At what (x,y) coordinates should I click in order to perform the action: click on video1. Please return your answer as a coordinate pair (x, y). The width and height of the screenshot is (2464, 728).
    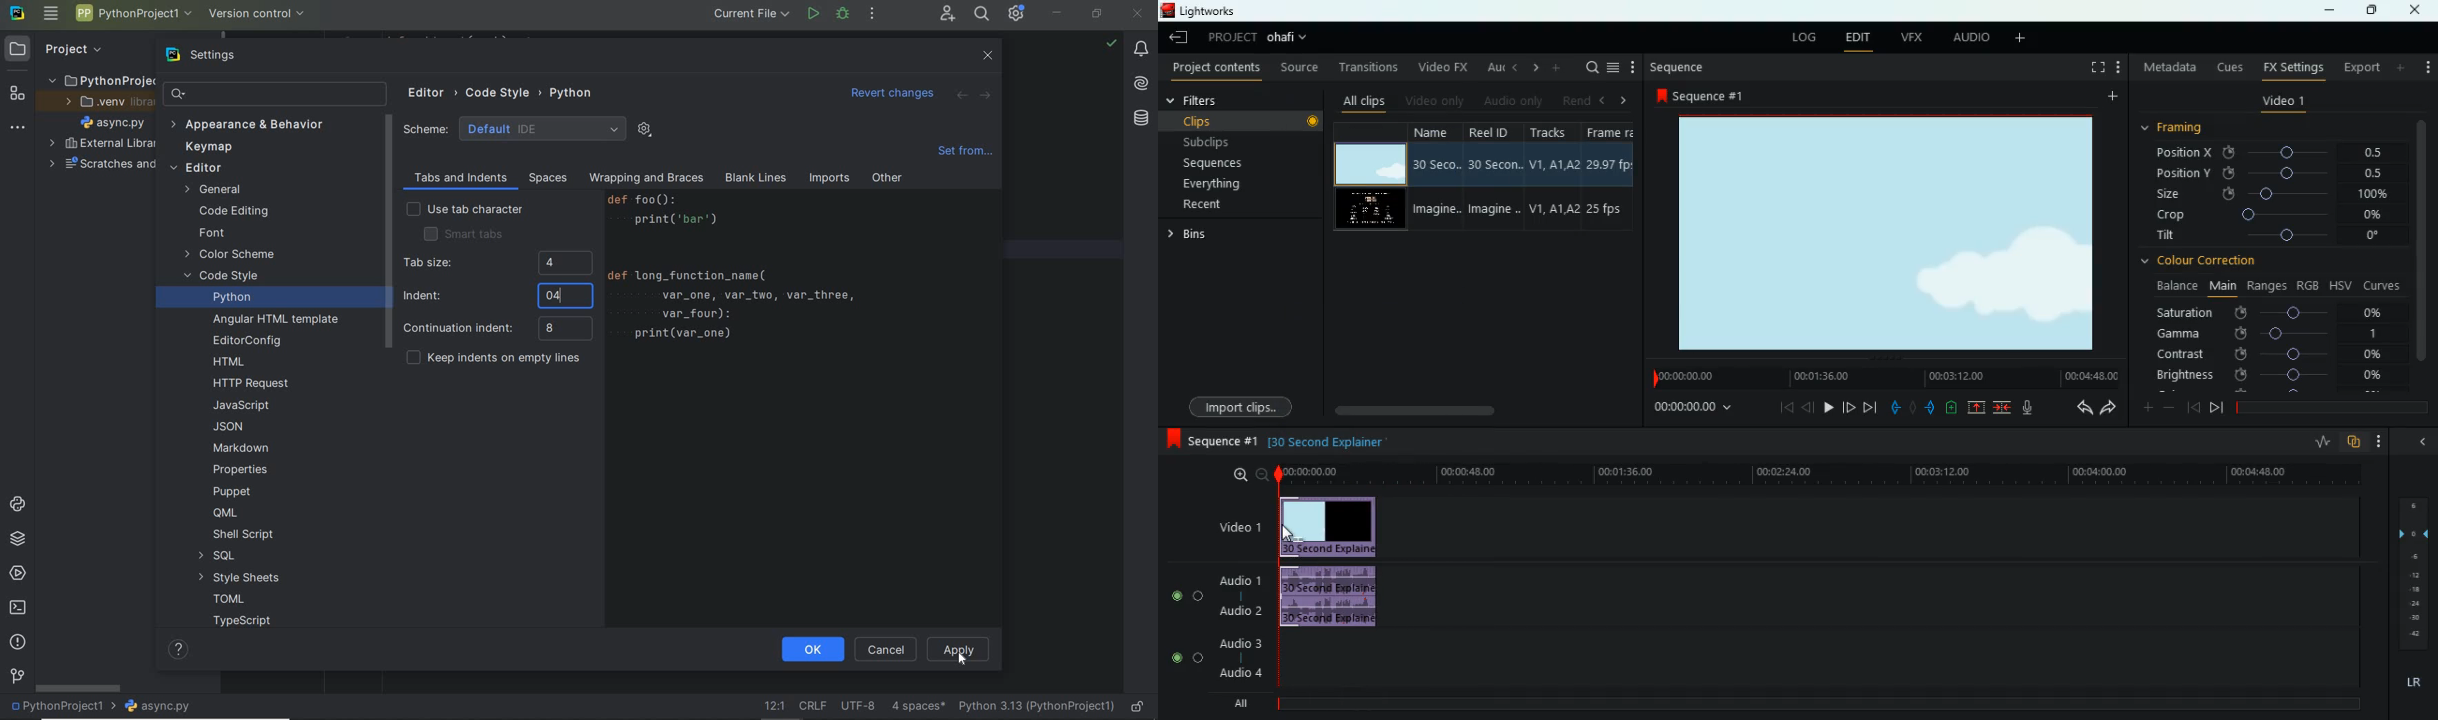
    Looking at the image, I should click on (1236, 527).